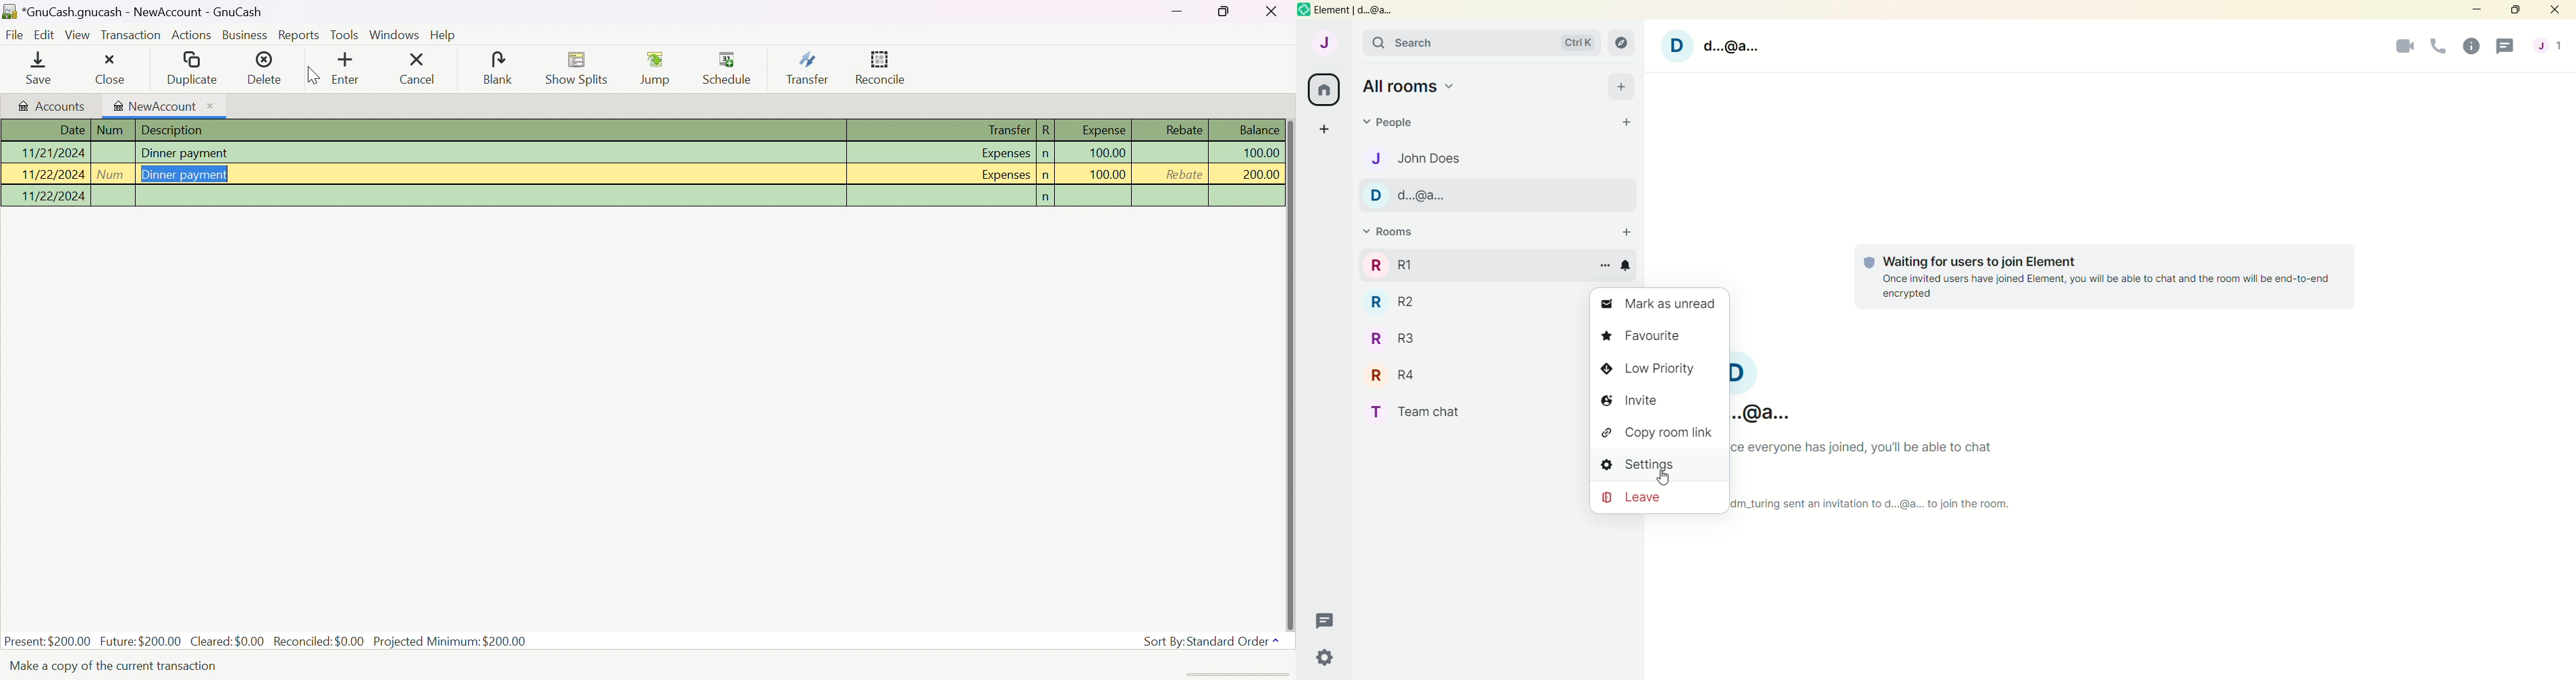 Image resolution: width=2576 pixels, height=700 pixels. What do you see at coordinates (1432, 412) in the screenshot?
I see `T Team chat` at bounding box center [1432, 412].